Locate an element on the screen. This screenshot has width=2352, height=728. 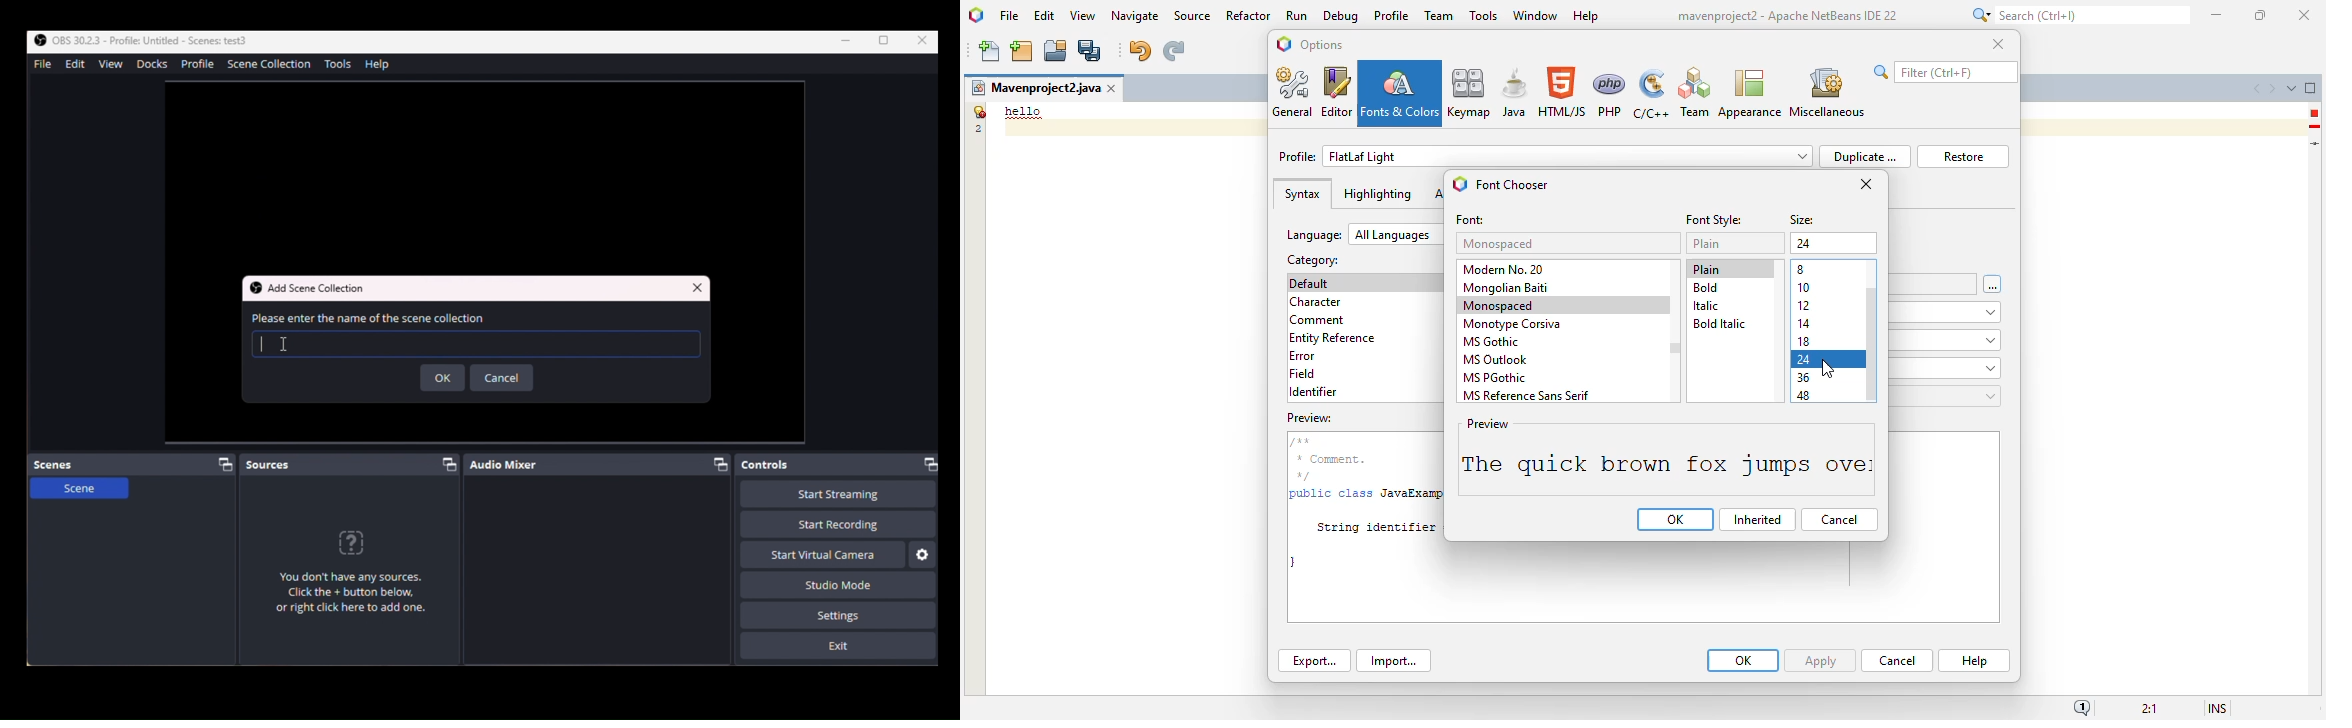
mongolian baiti is located at coordinates (1505, 288).